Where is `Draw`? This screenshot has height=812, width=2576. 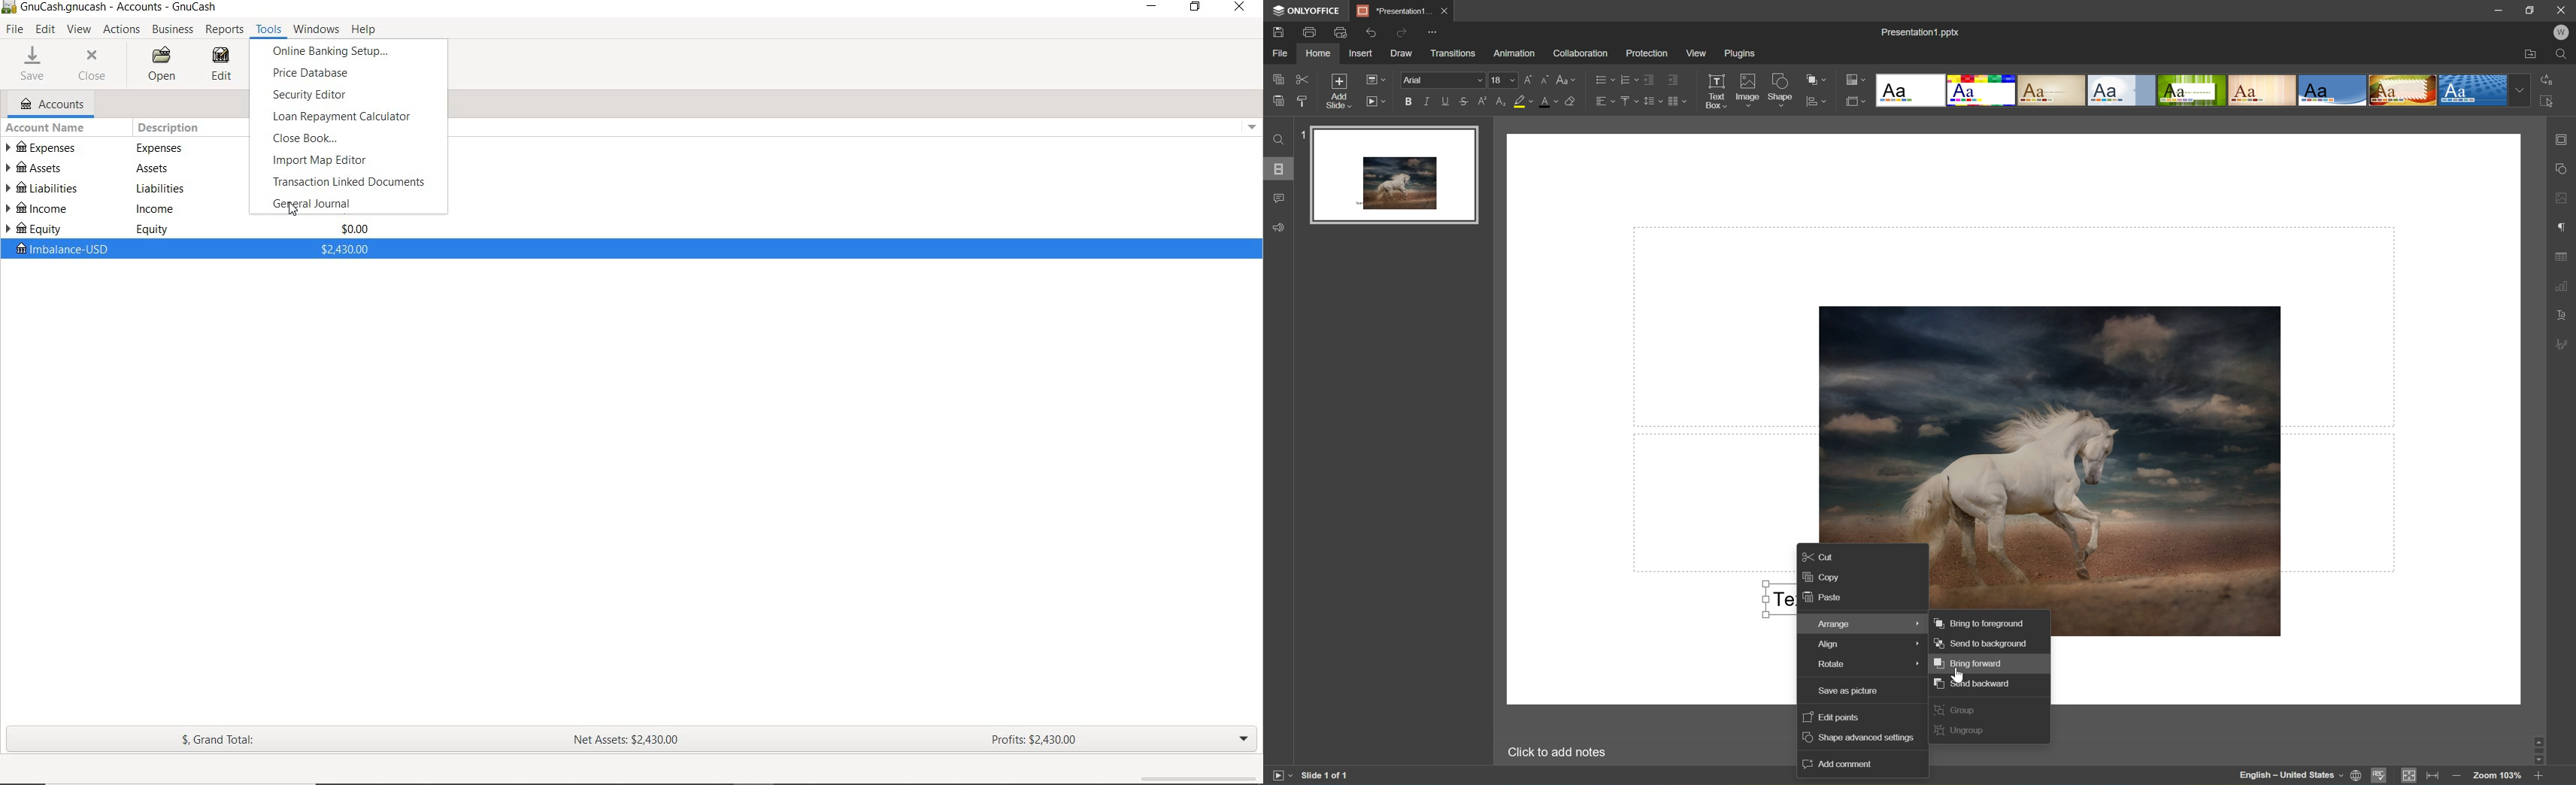 Draw is located at coordinates (1404, 54).